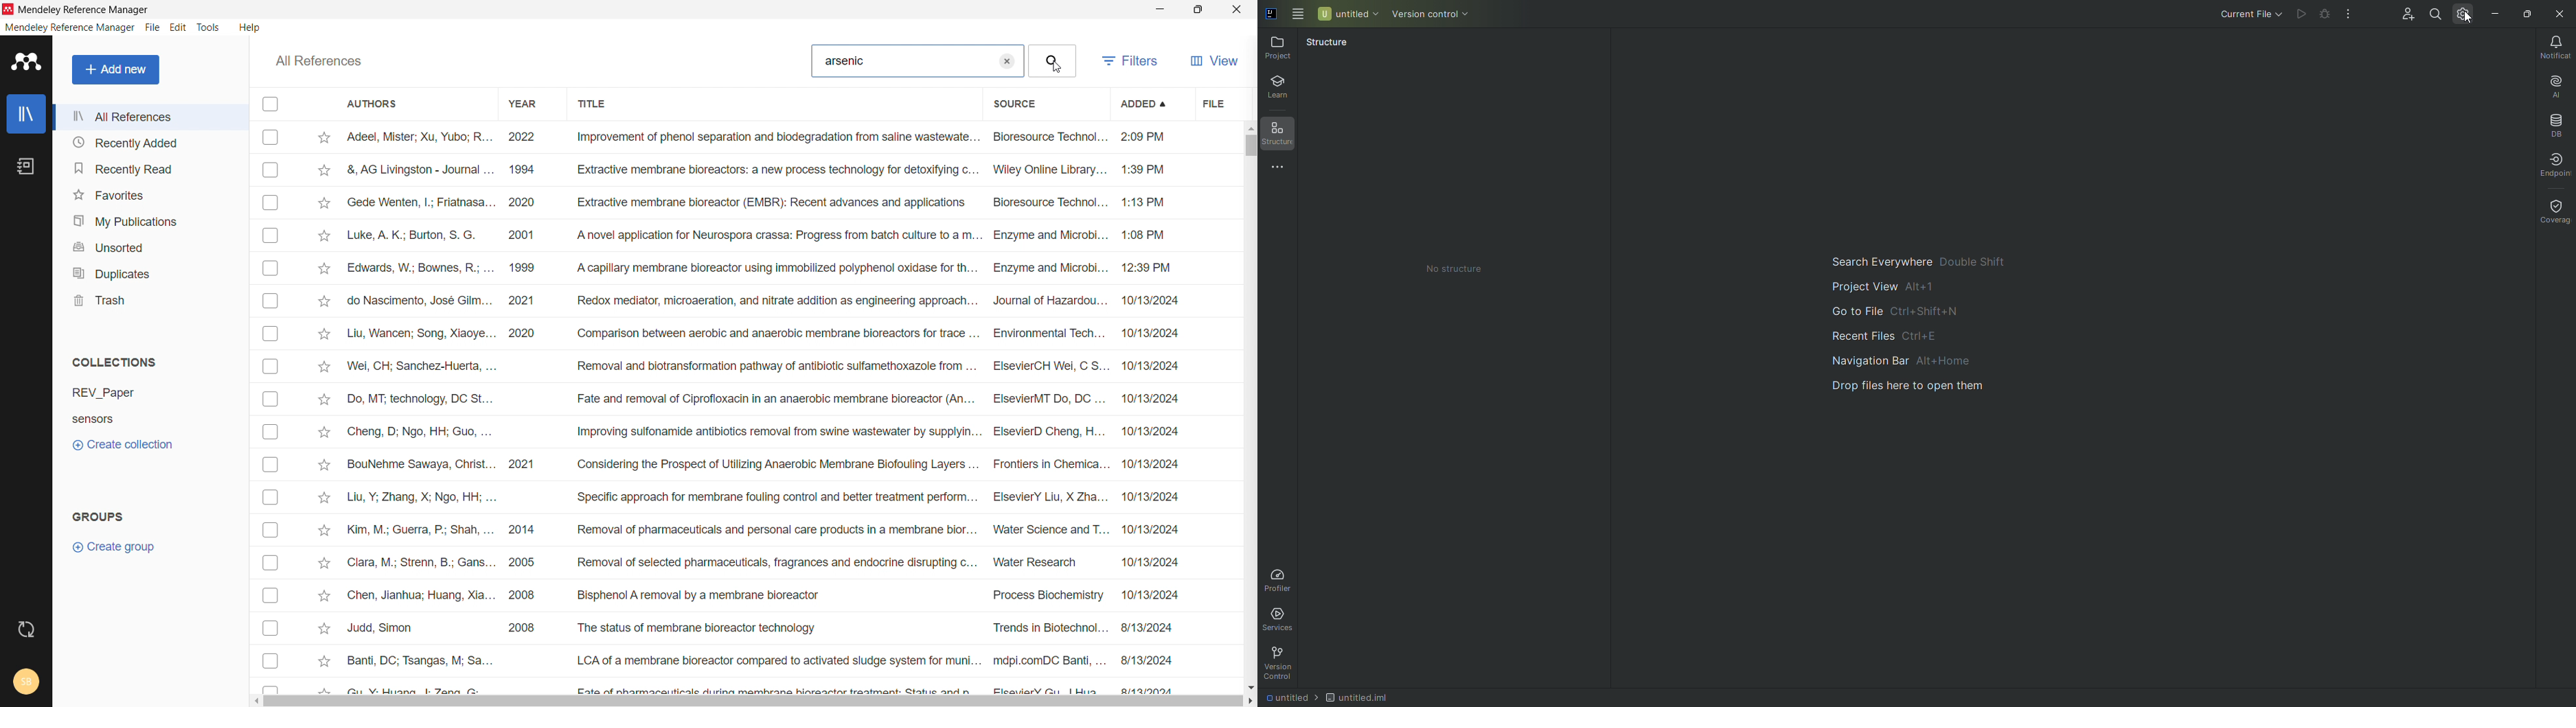 The height and width of the screenshot is (728, 2576). I want to click on maximize, so click(1197, 10).